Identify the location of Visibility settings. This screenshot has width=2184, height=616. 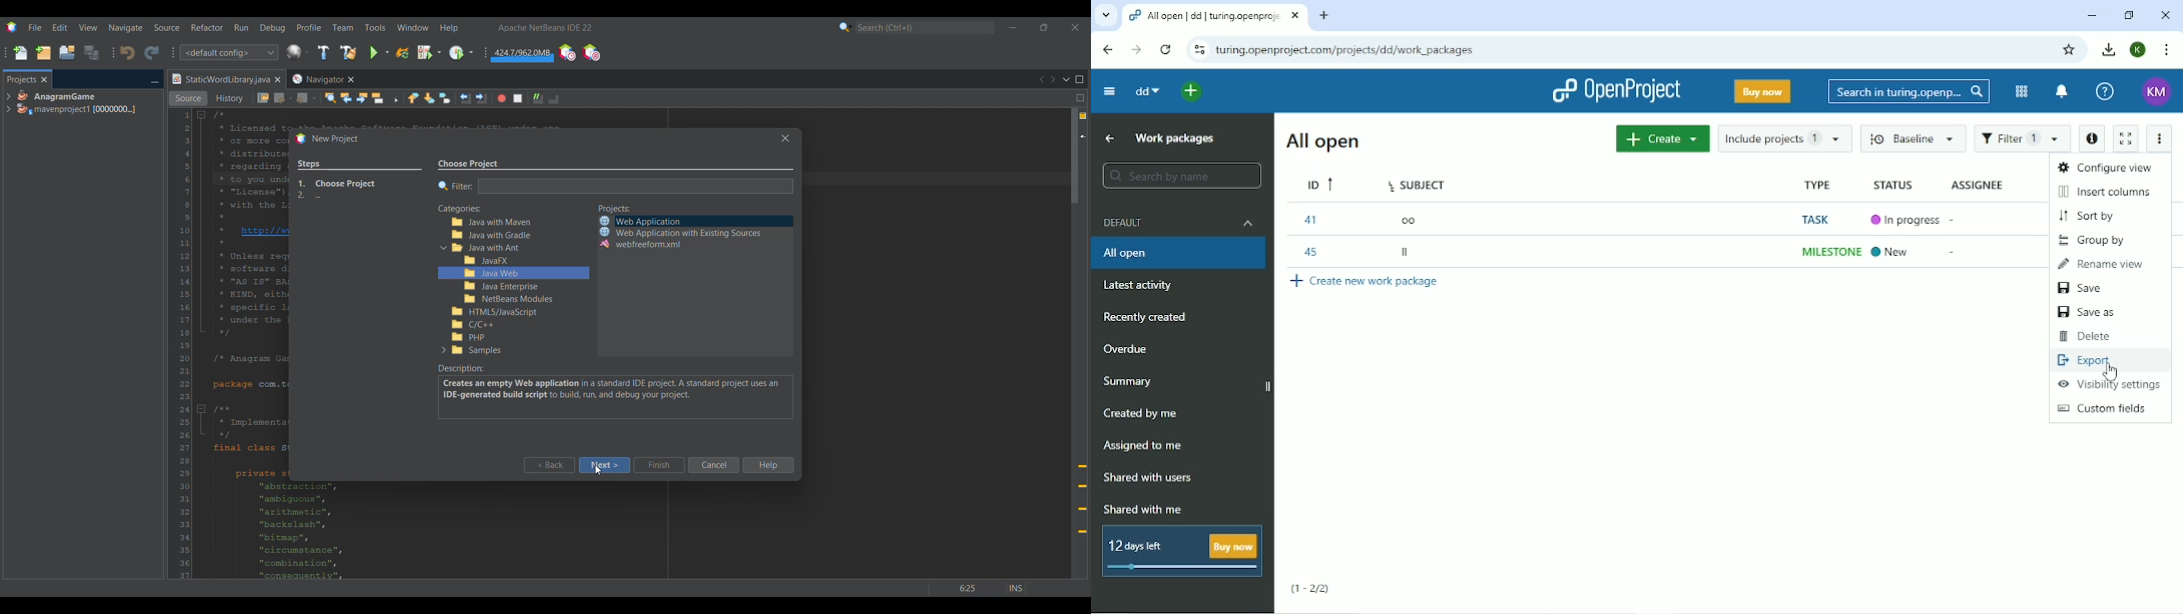
(2109, 384).